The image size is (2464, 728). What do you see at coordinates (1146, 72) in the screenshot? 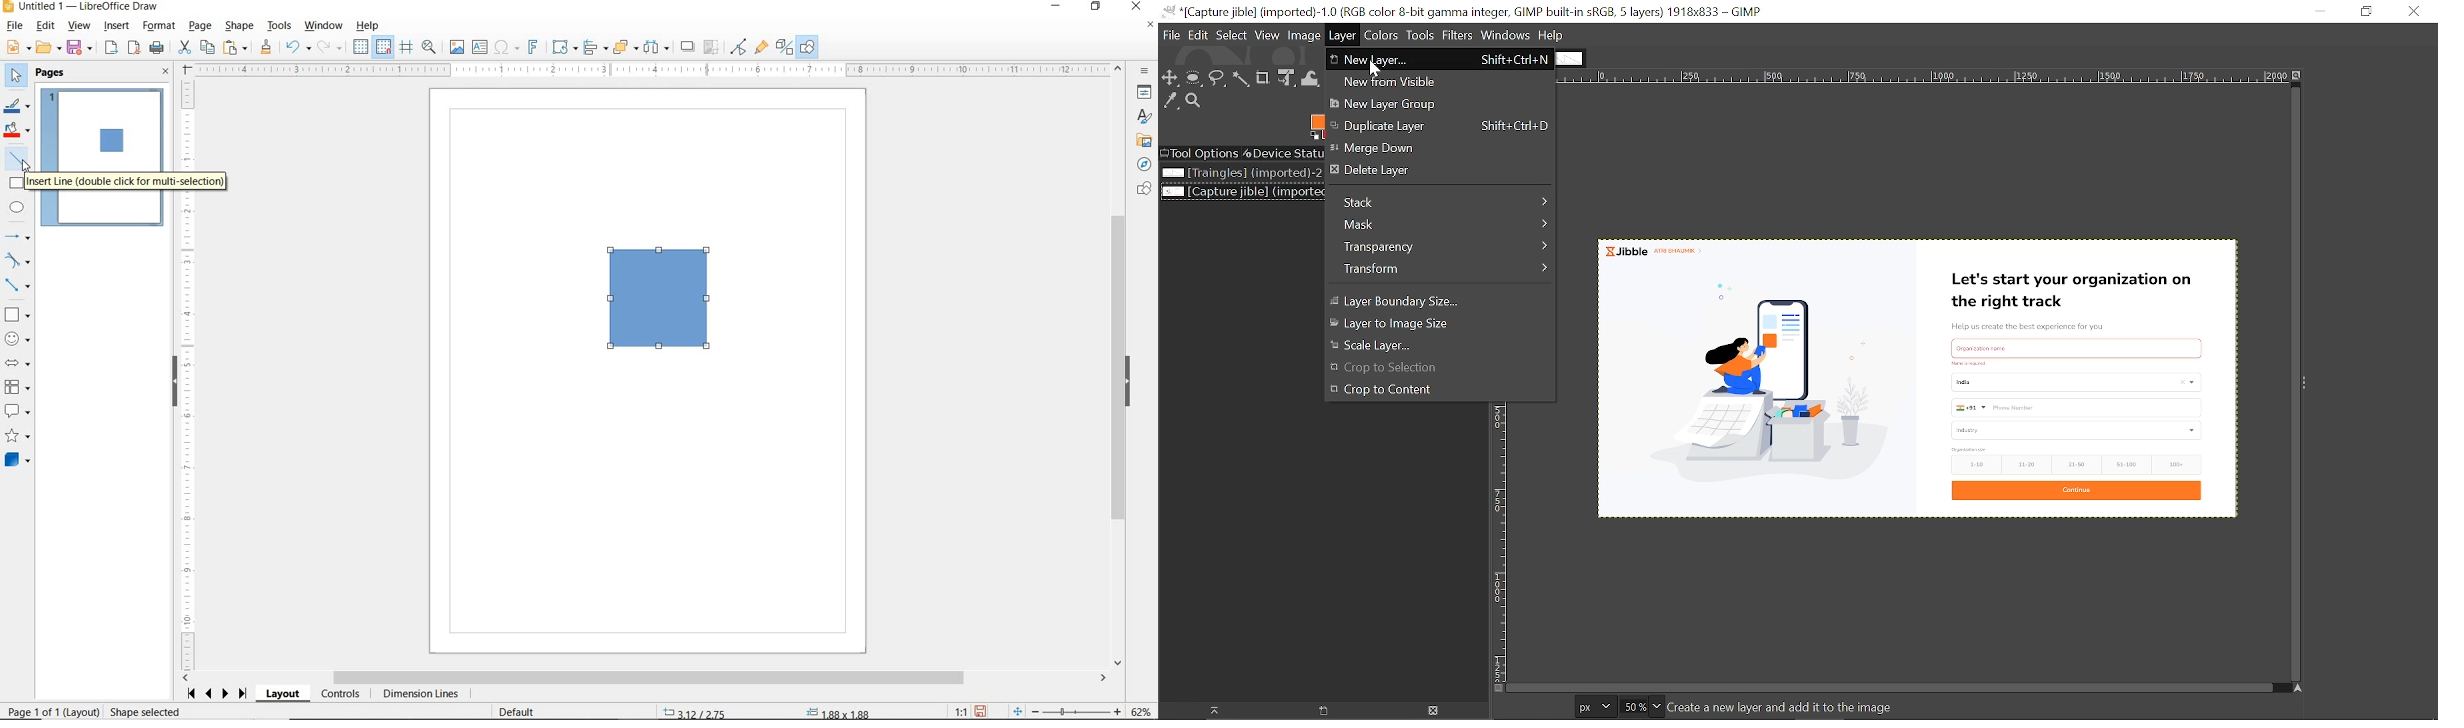
I see `SIDEBAR SETTINGS` at bounding box center [1146, 72].